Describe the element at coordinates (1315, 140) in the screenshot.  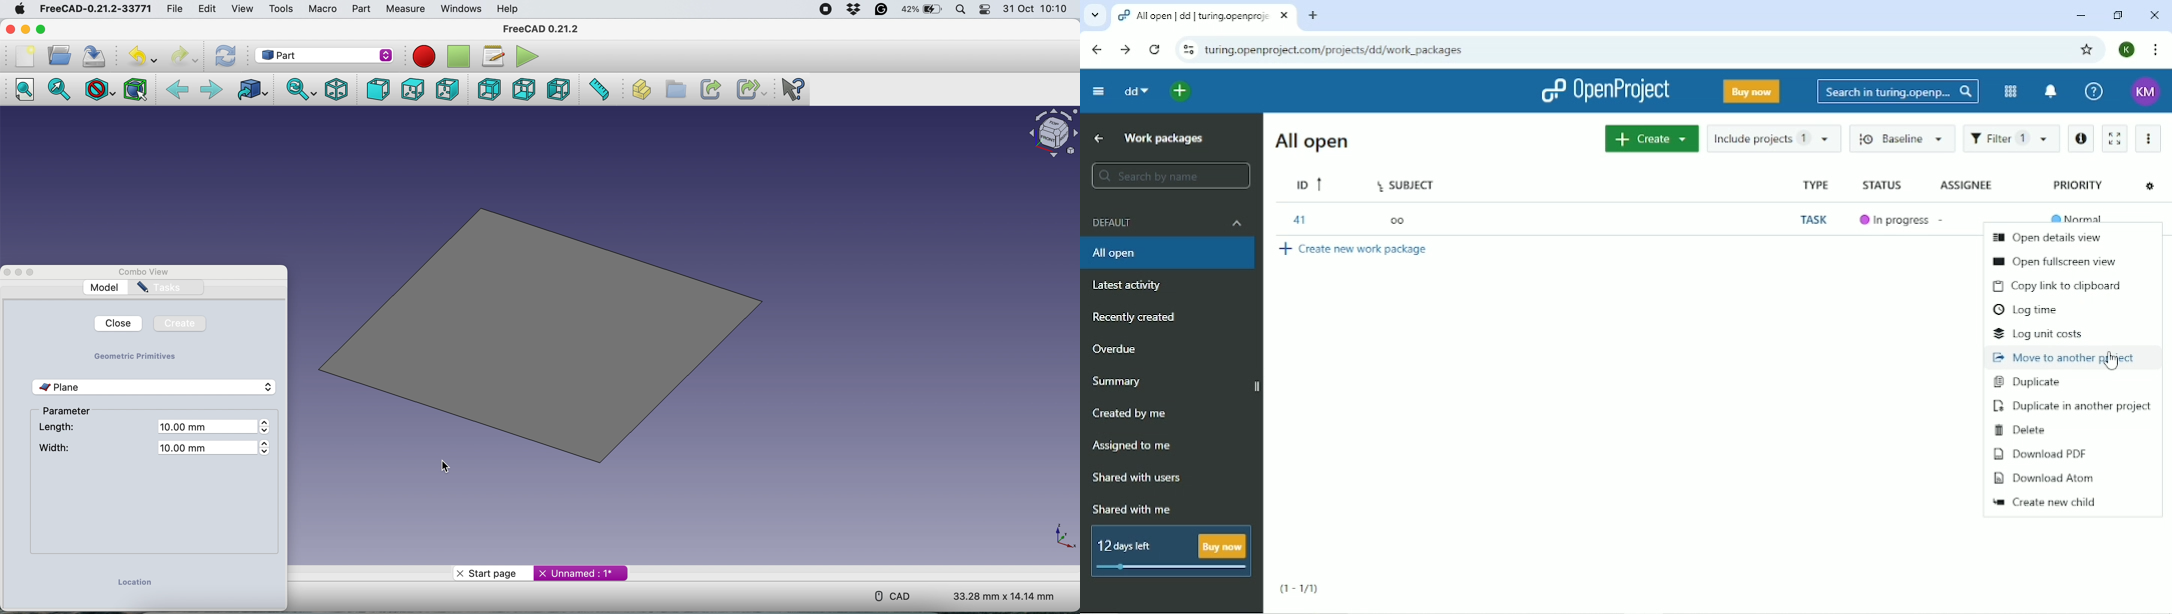
I see `All open` at that location.